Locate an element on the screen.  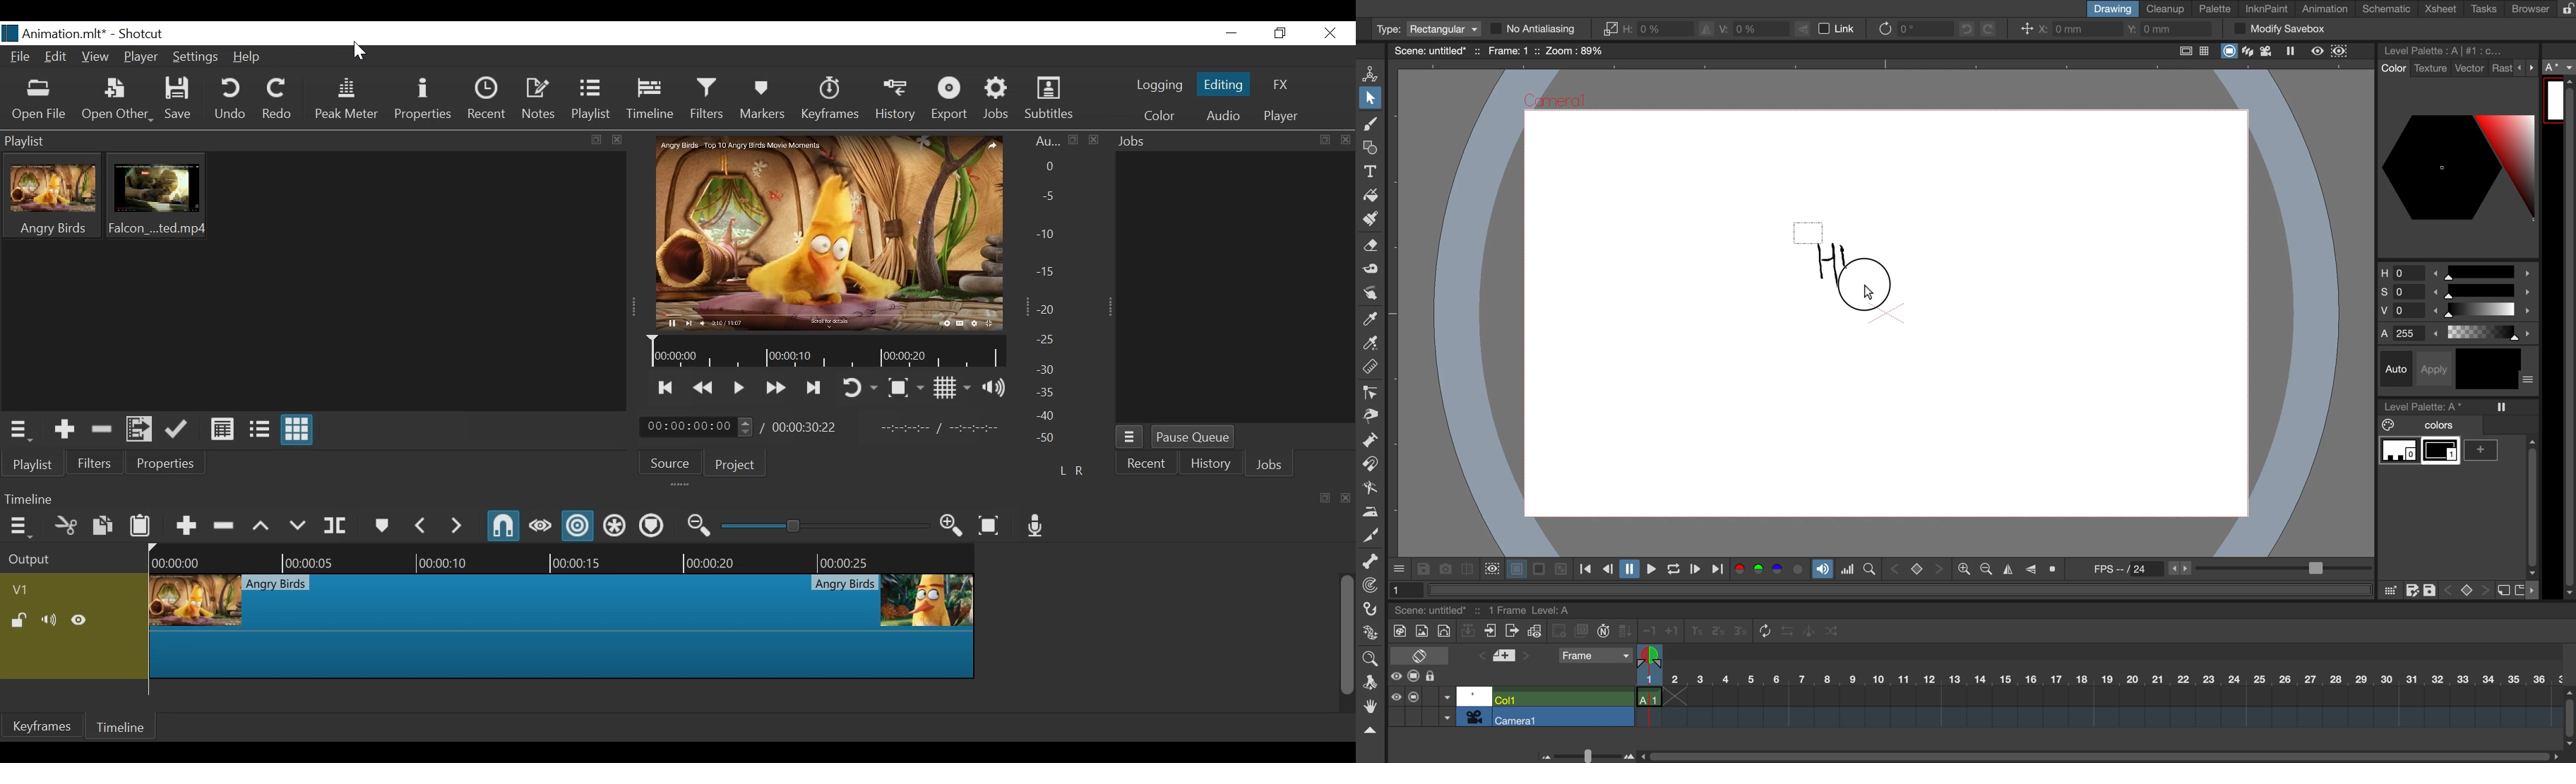
Audio is located at coordinates (1222, 116).